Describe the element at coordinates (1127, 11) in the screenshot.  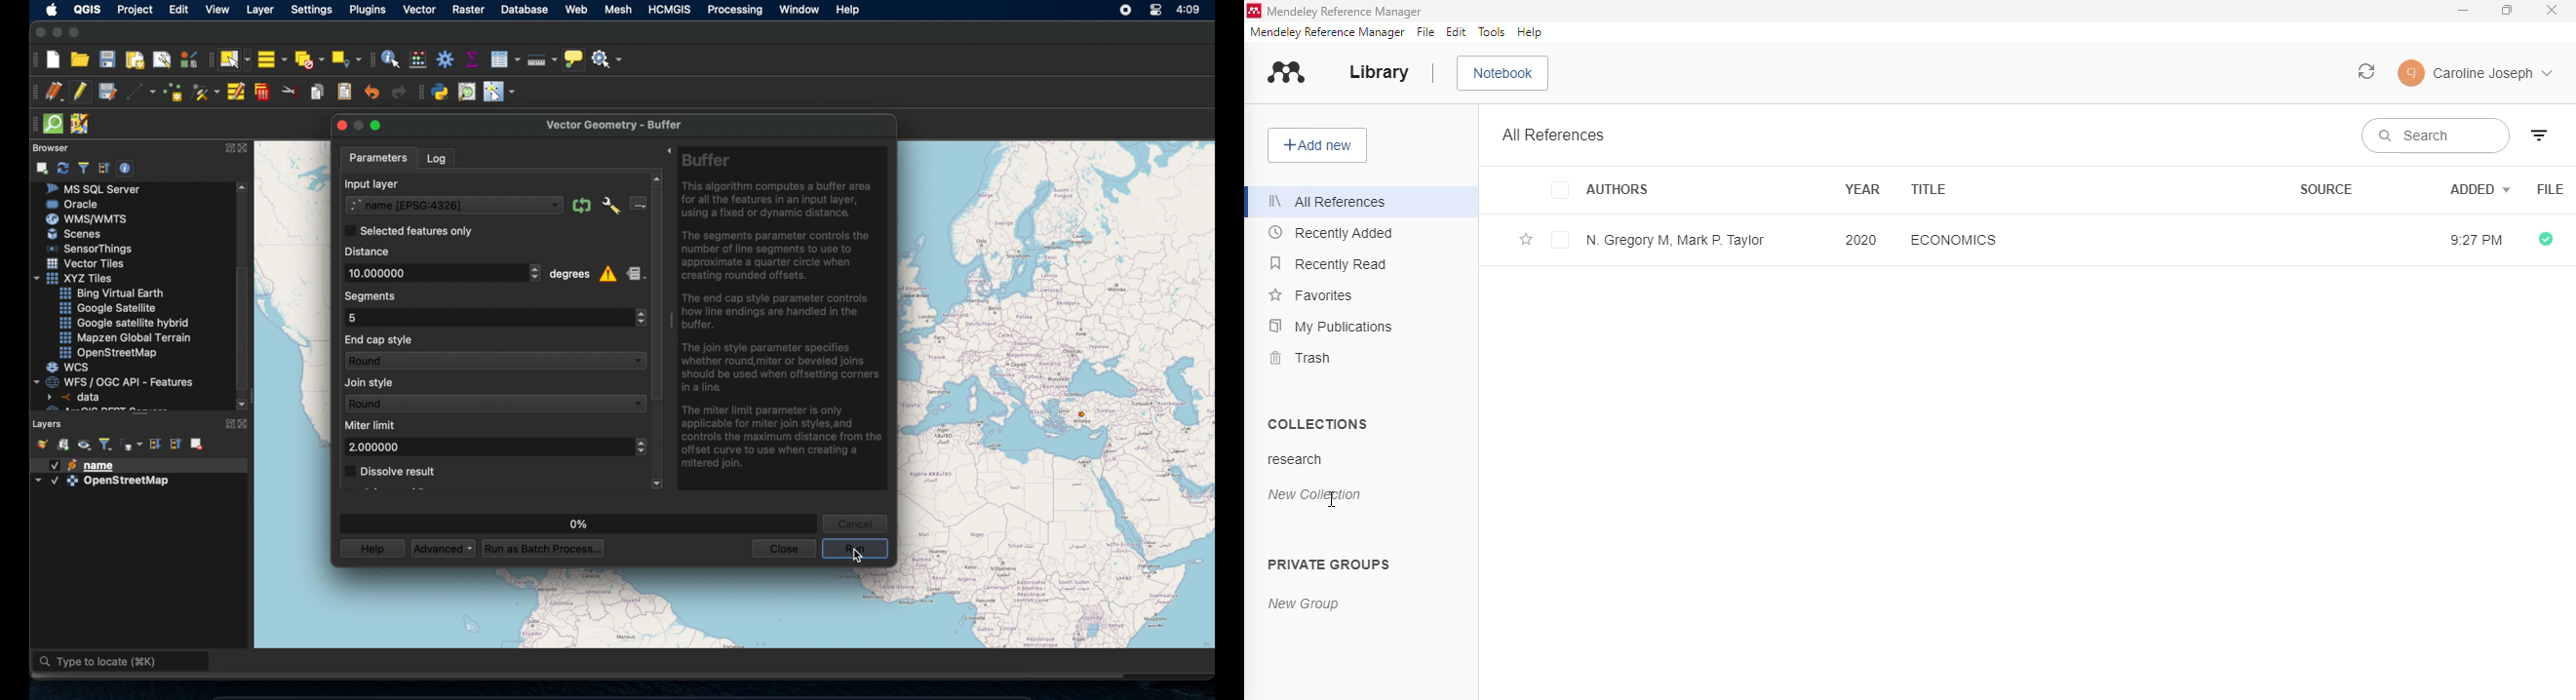
I see `screen recorder icon` at that location.